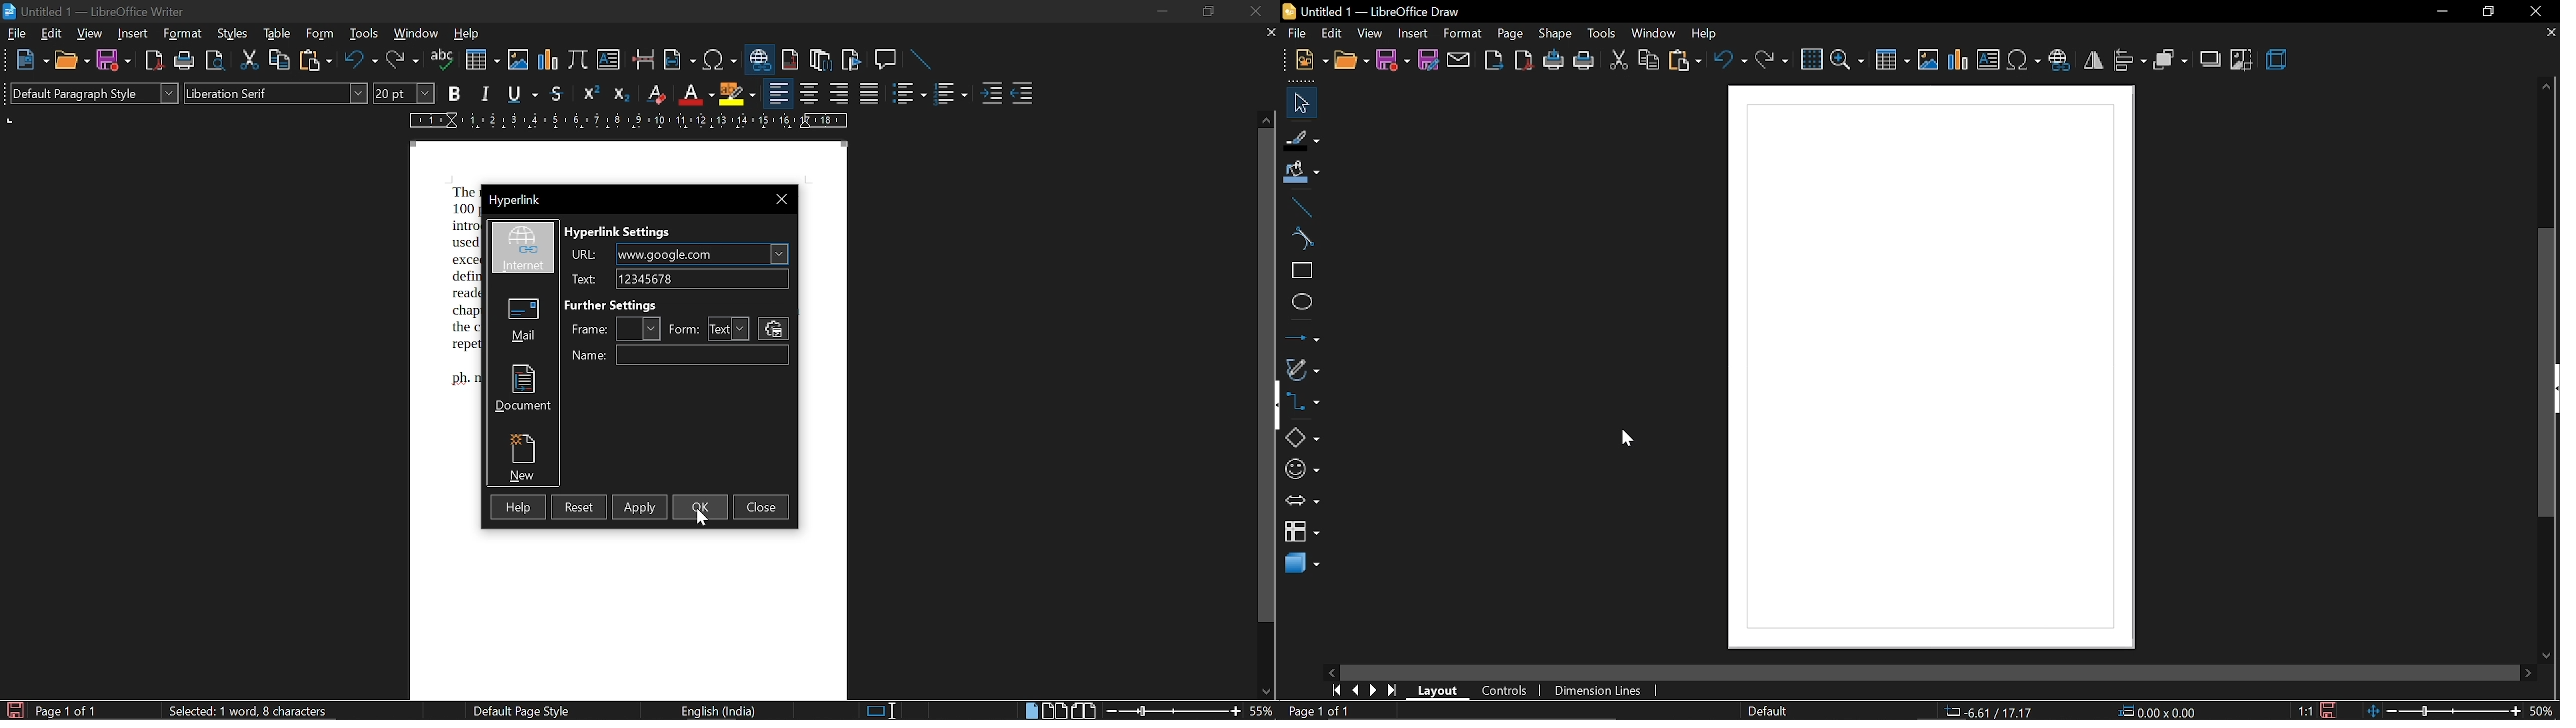  Describe the element at coordinates (113, 60) in the screenshot. I see `save` at that location.